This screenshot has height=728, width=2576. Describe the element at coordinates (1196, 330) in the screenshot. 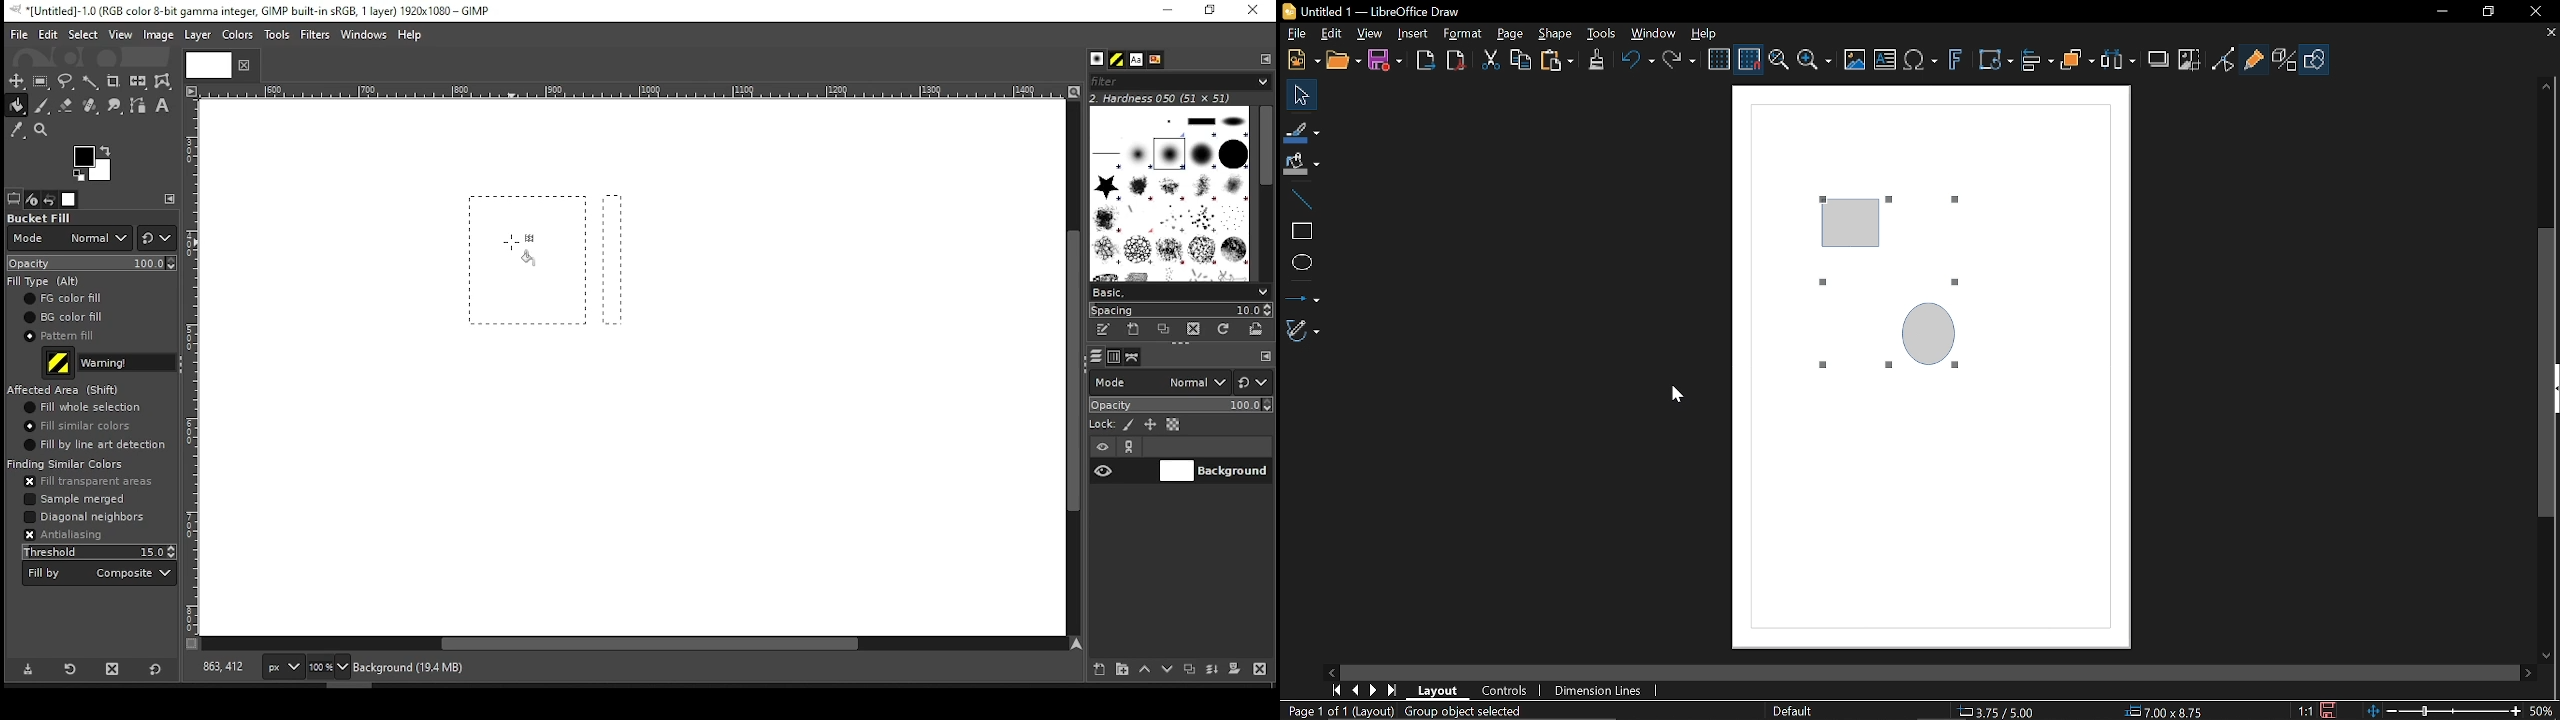

I see `delete brush` at that location.